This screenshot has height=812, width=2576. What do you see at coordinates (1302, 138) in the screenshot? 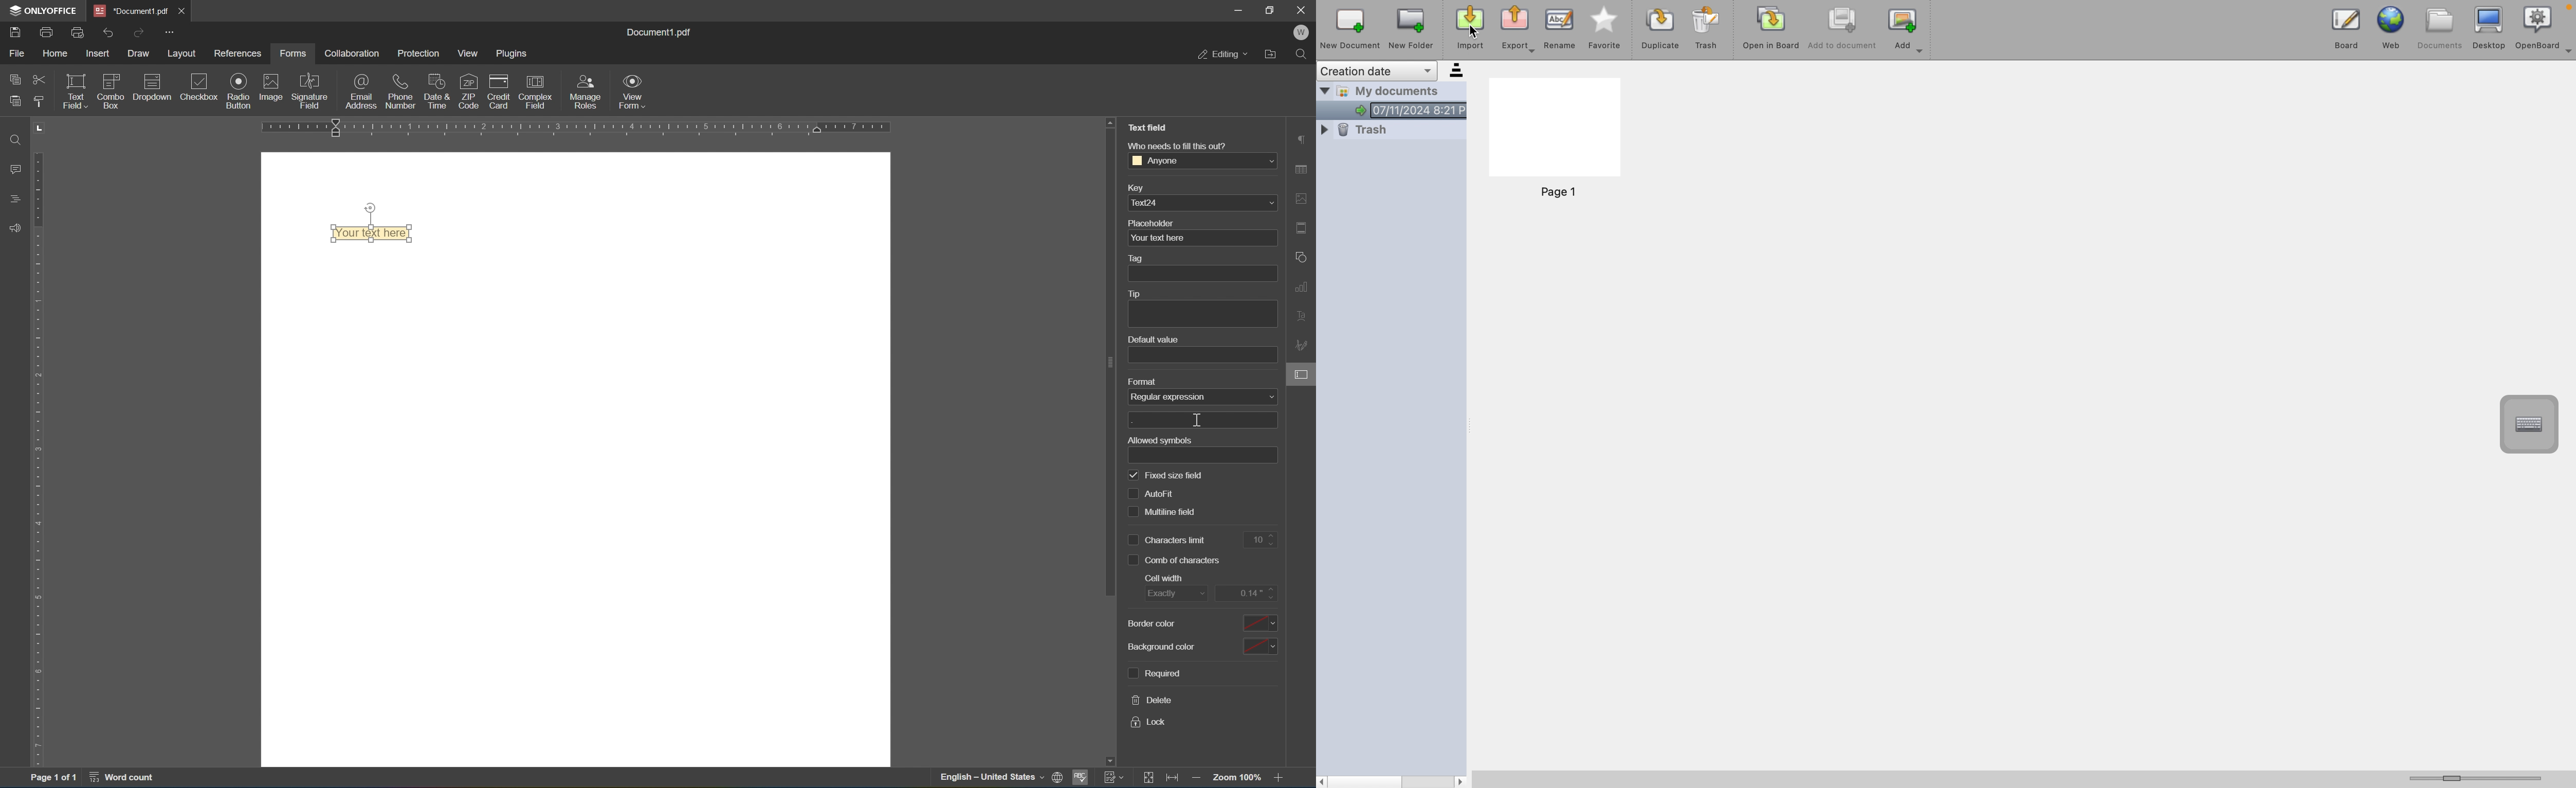
I see `paragraph settings` at bounding box center [1302, 138].